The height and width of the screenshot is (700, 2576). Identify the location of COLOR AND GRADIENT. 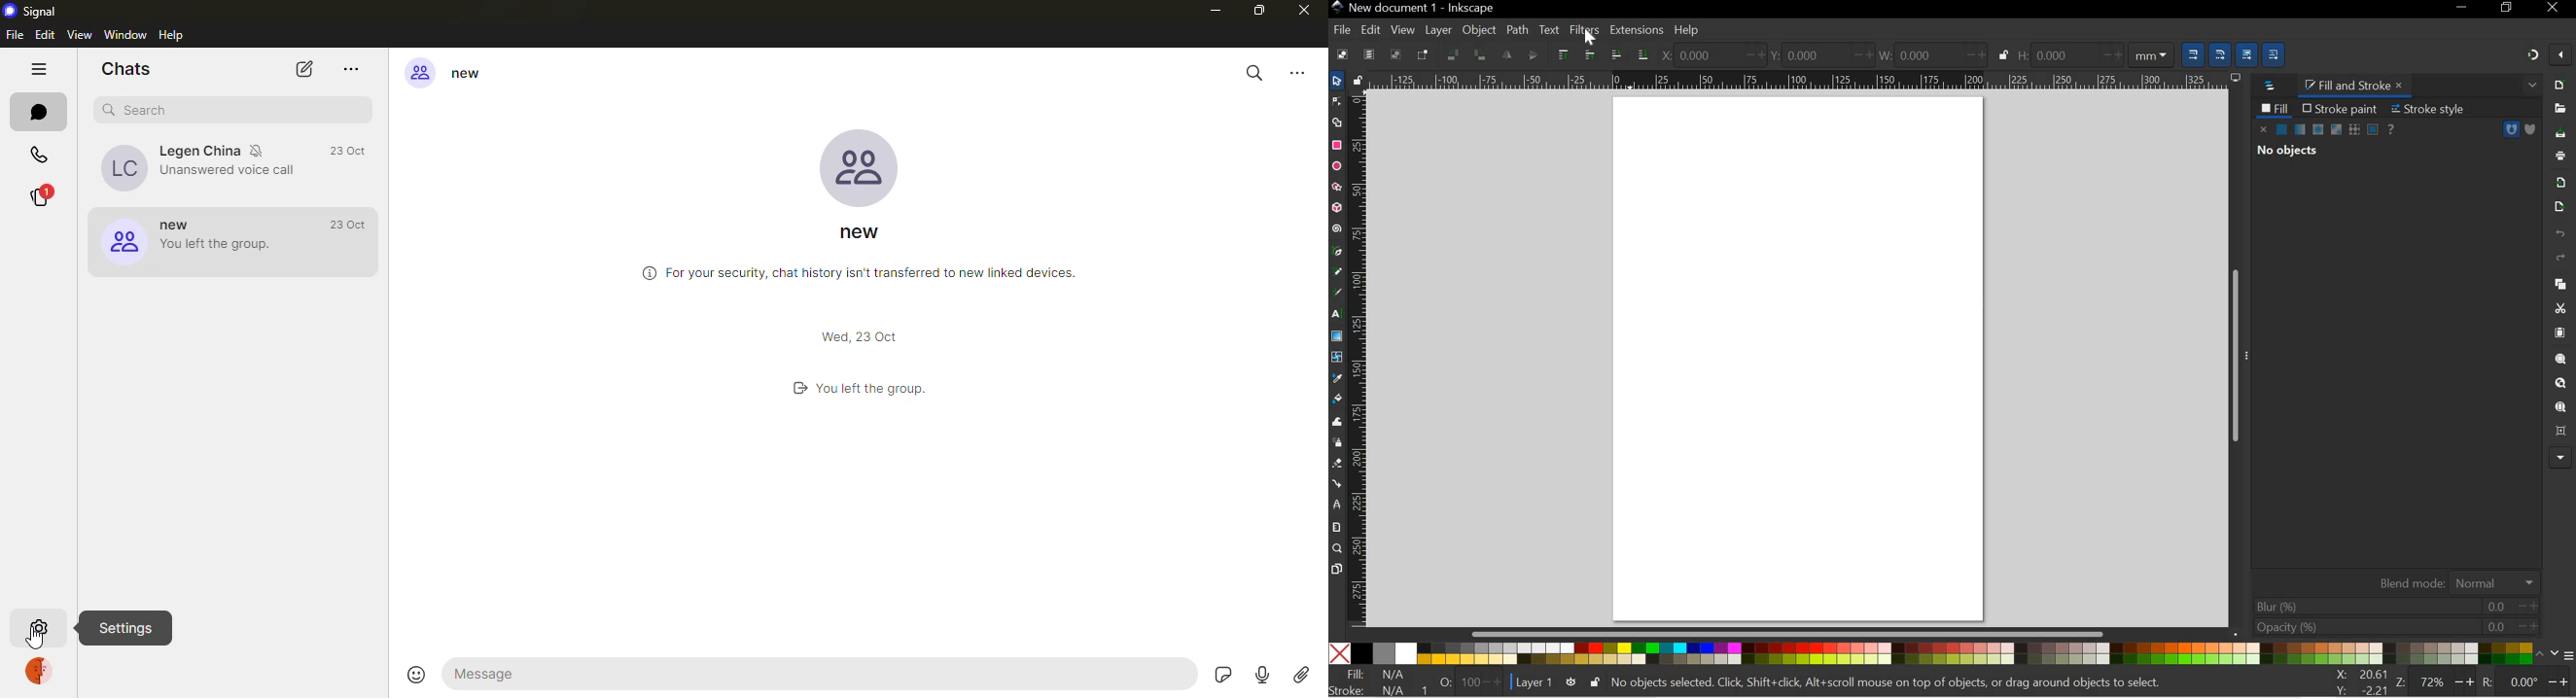
(2328, 130).